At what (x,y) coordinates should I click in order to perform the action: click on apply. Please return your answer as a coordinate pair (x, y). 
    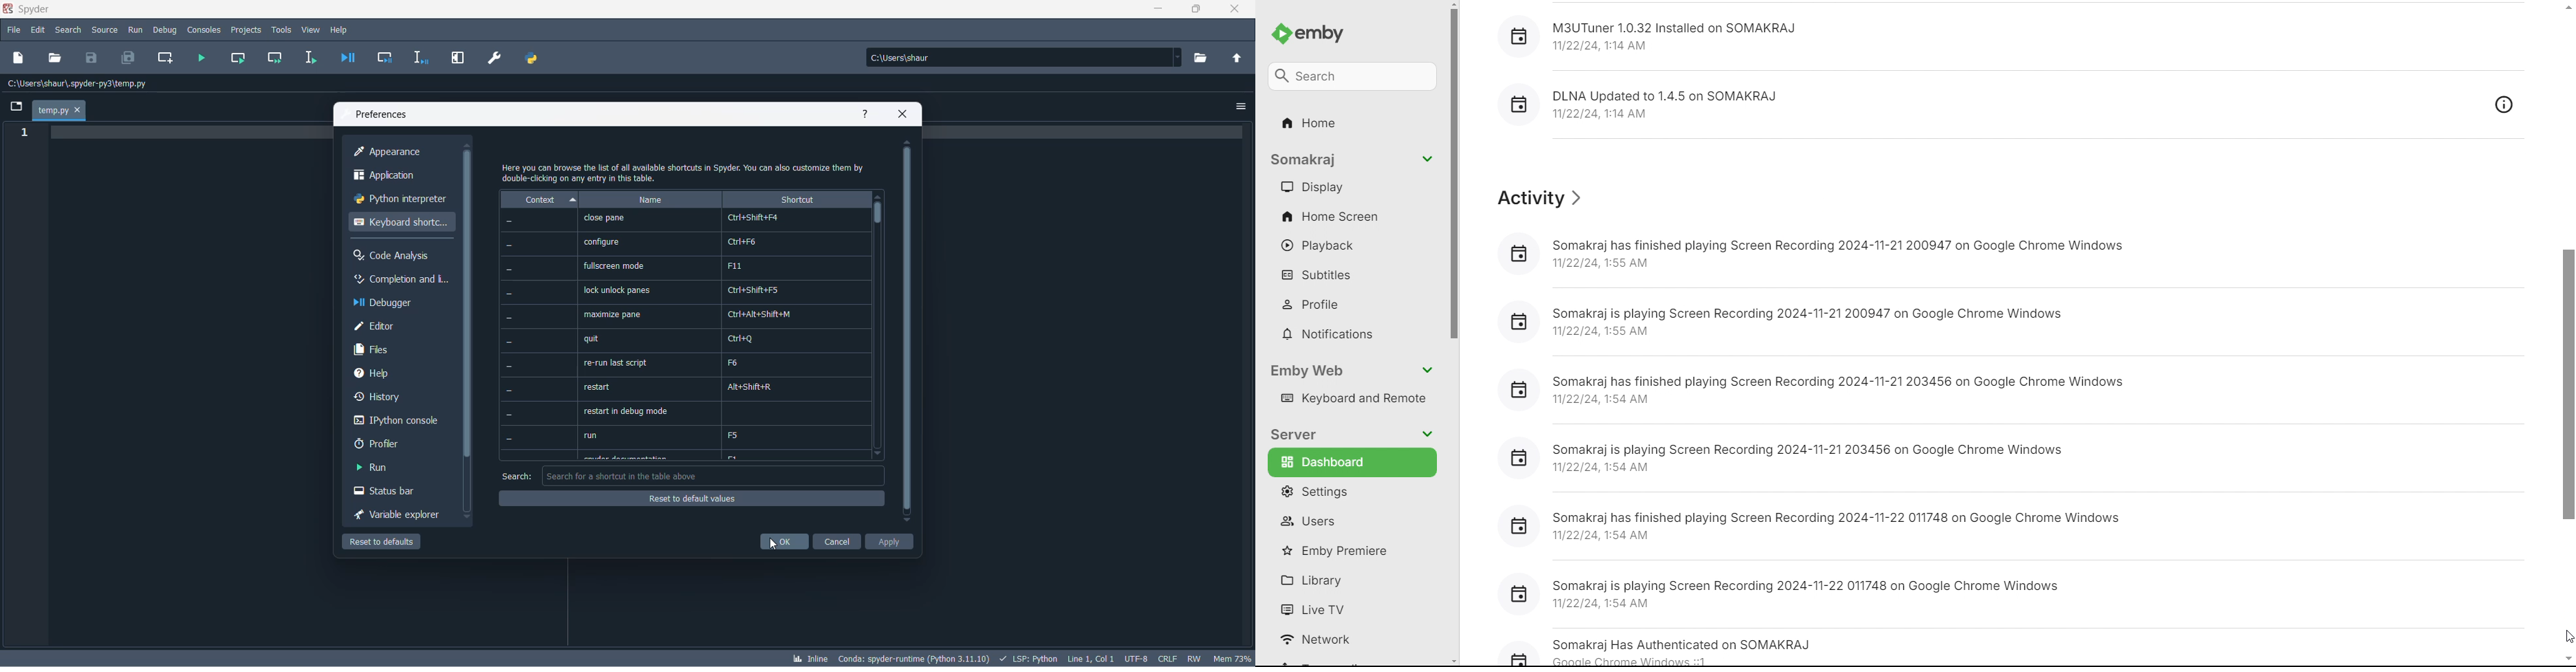
    Looking at the image, I should click on (889, 542).